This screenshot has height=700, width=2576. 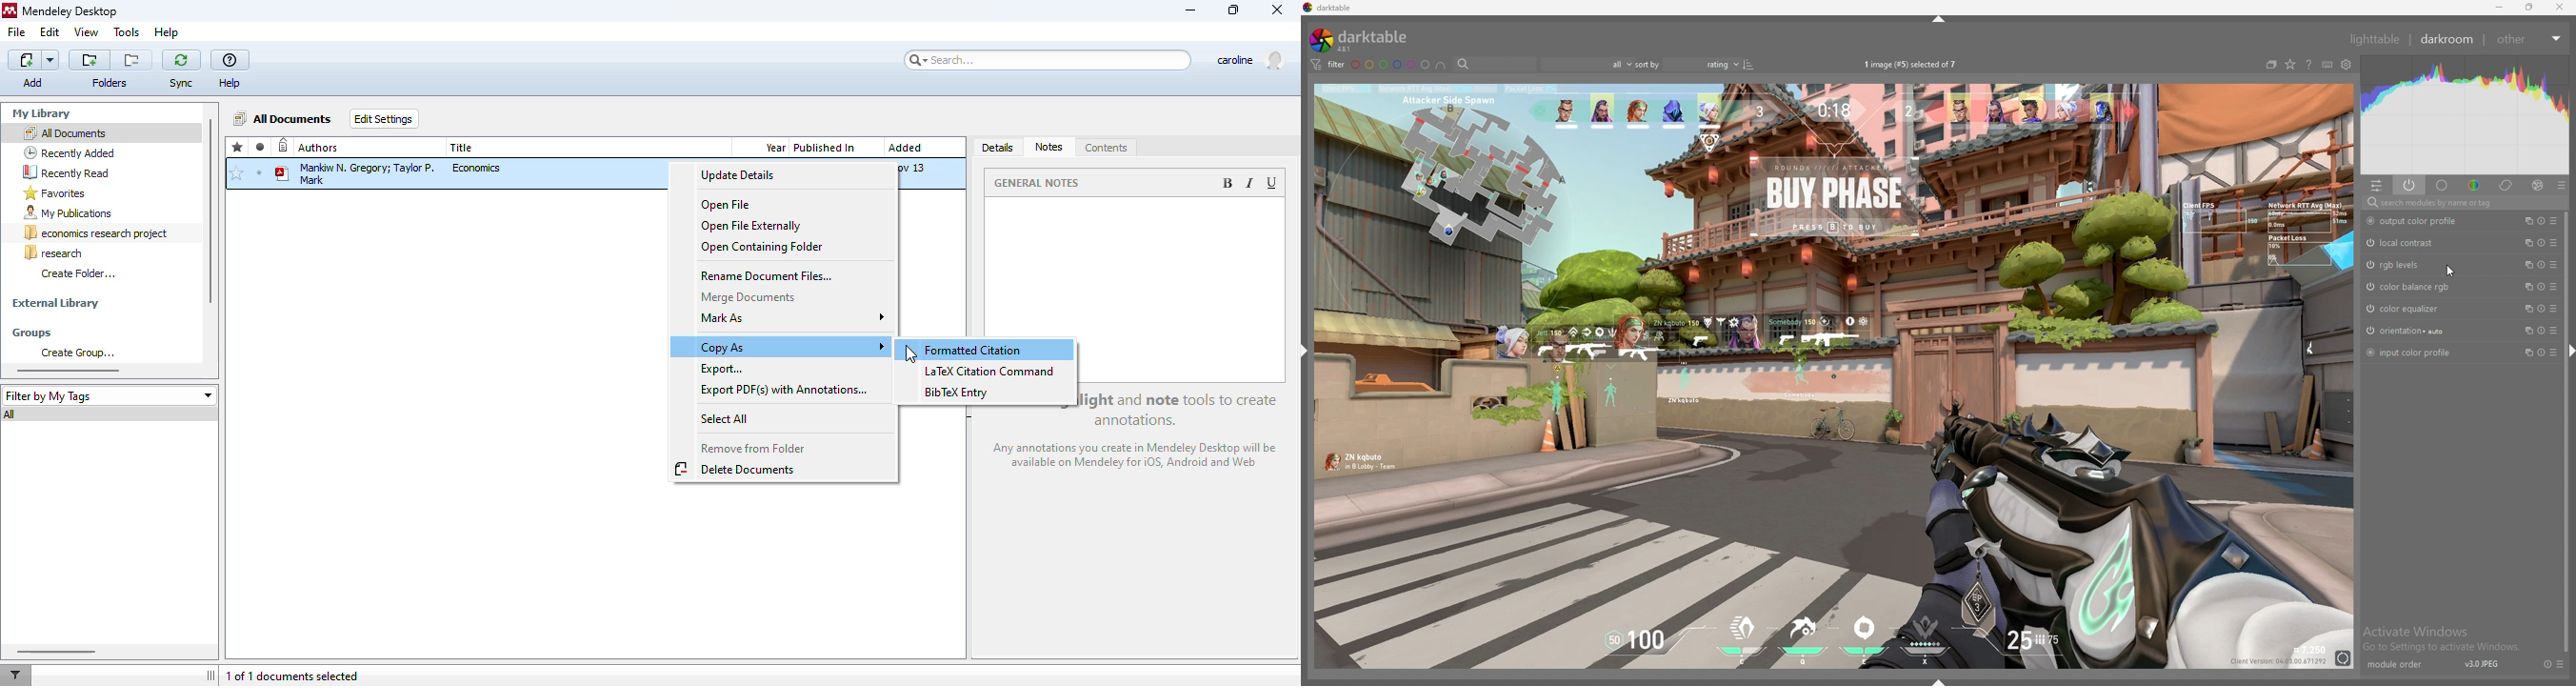 What do you see at coordinates (788, 390) in the screenshot?
I see `export PDF(s) with annotations` at bounding box center [788, 390].